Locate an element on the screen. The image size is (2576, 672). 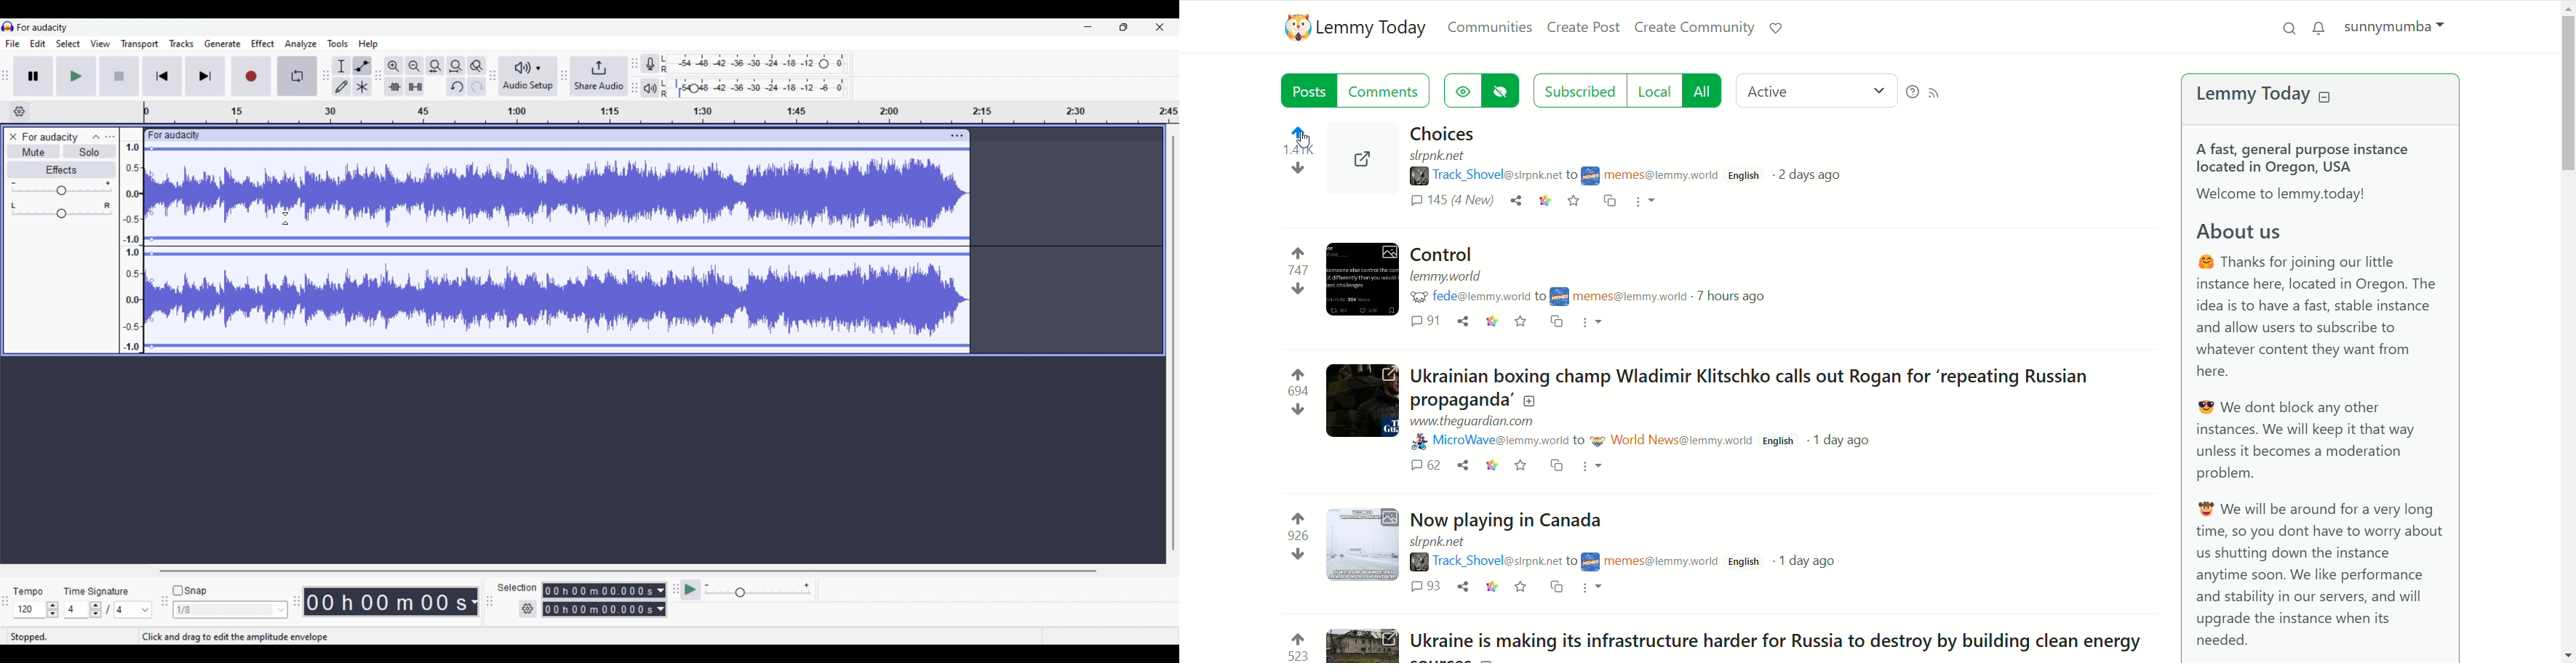
Stop is located at coordinates (120, 76).